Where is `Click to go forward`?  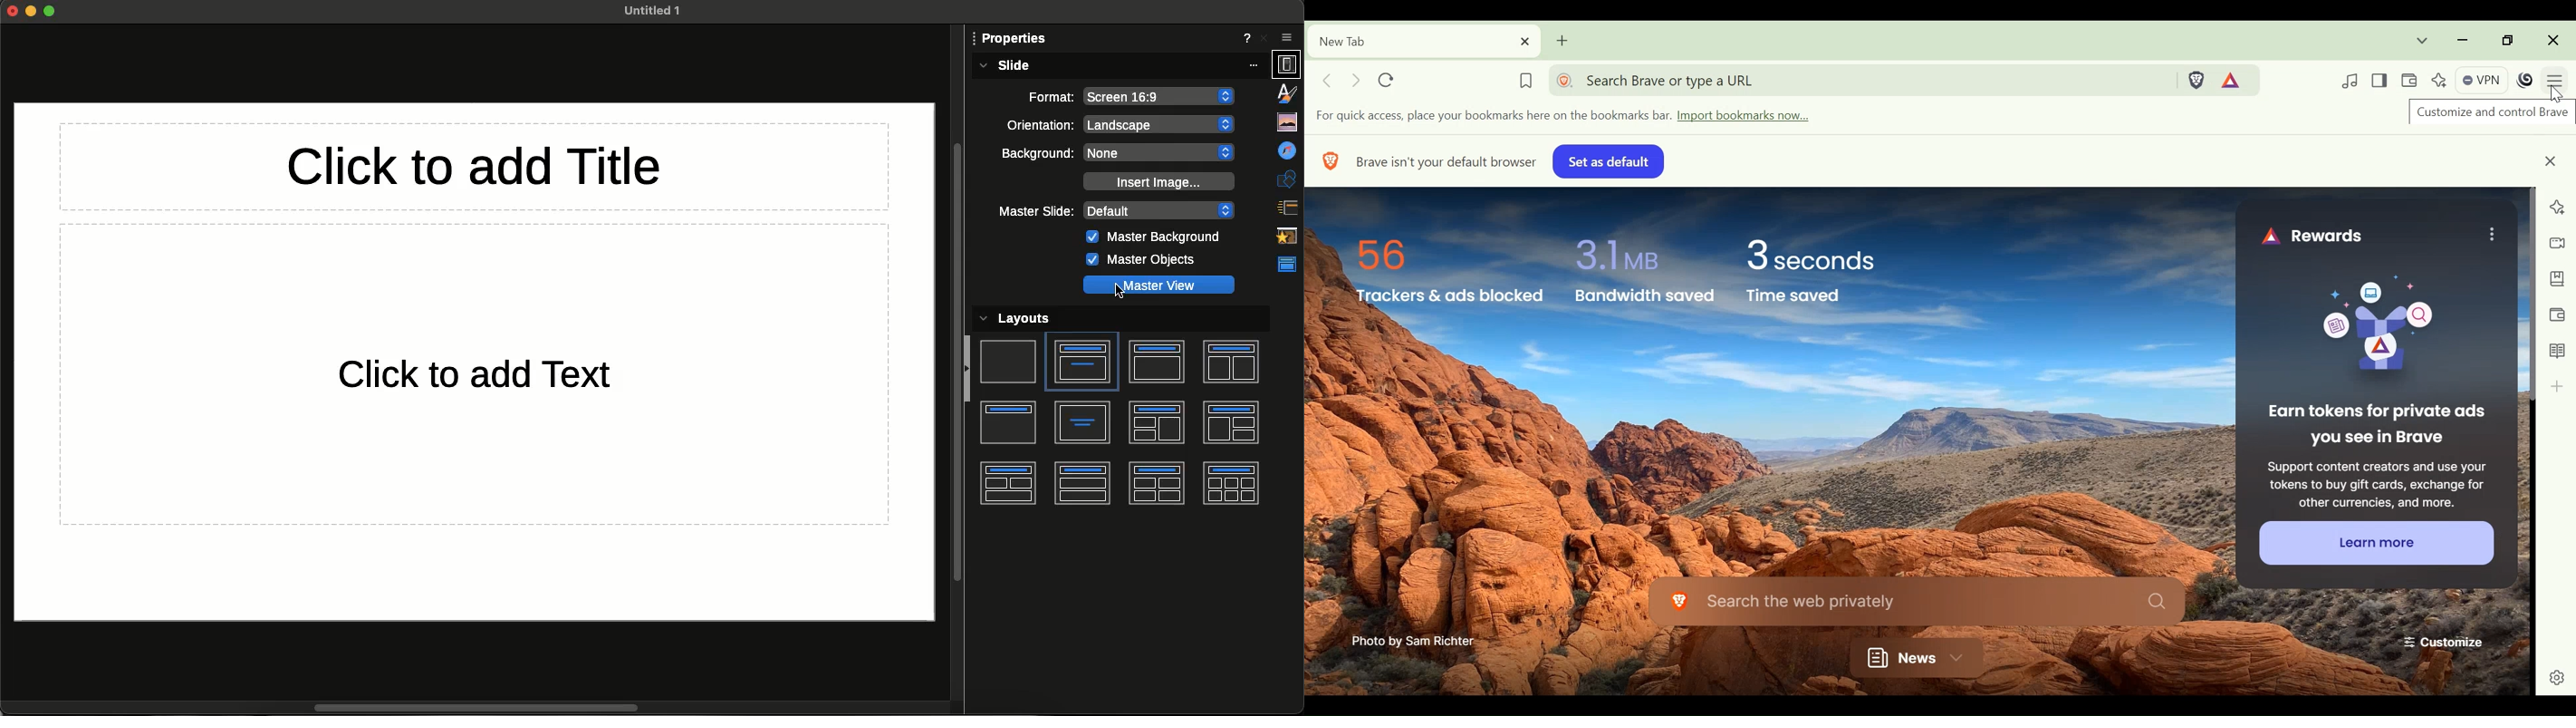
Click to go forward is located at coordinates (1355, 79).